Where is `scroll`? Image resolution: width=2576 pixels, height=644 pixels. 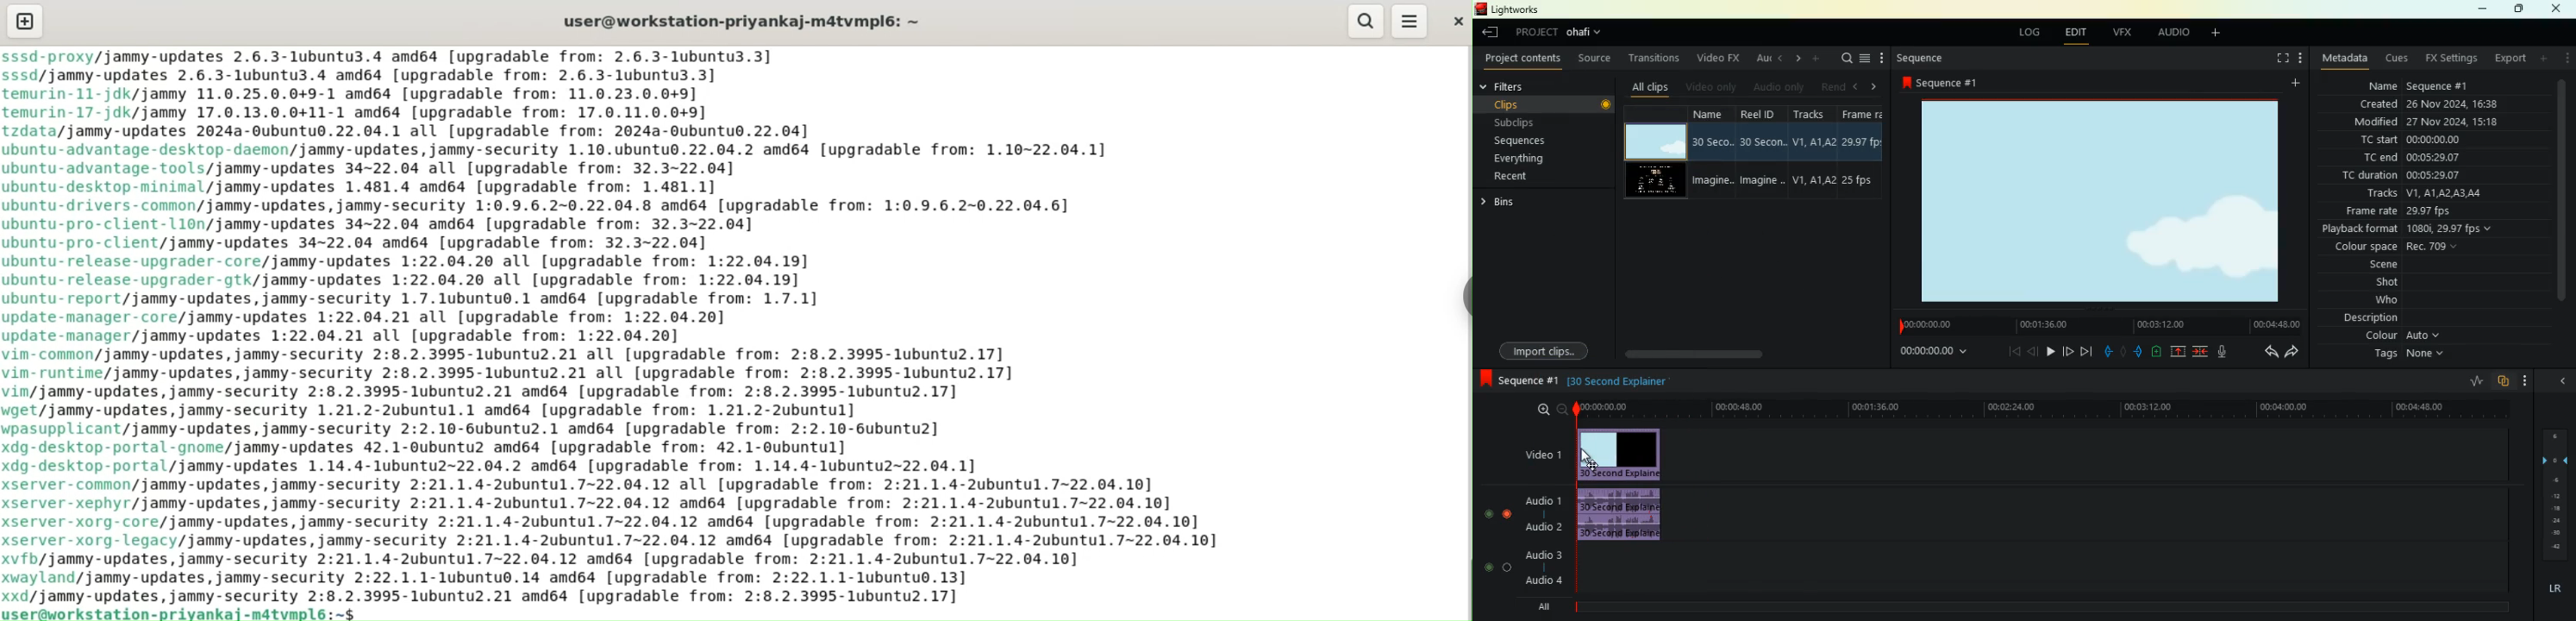 scroll is located at coordinates (2561, 198).